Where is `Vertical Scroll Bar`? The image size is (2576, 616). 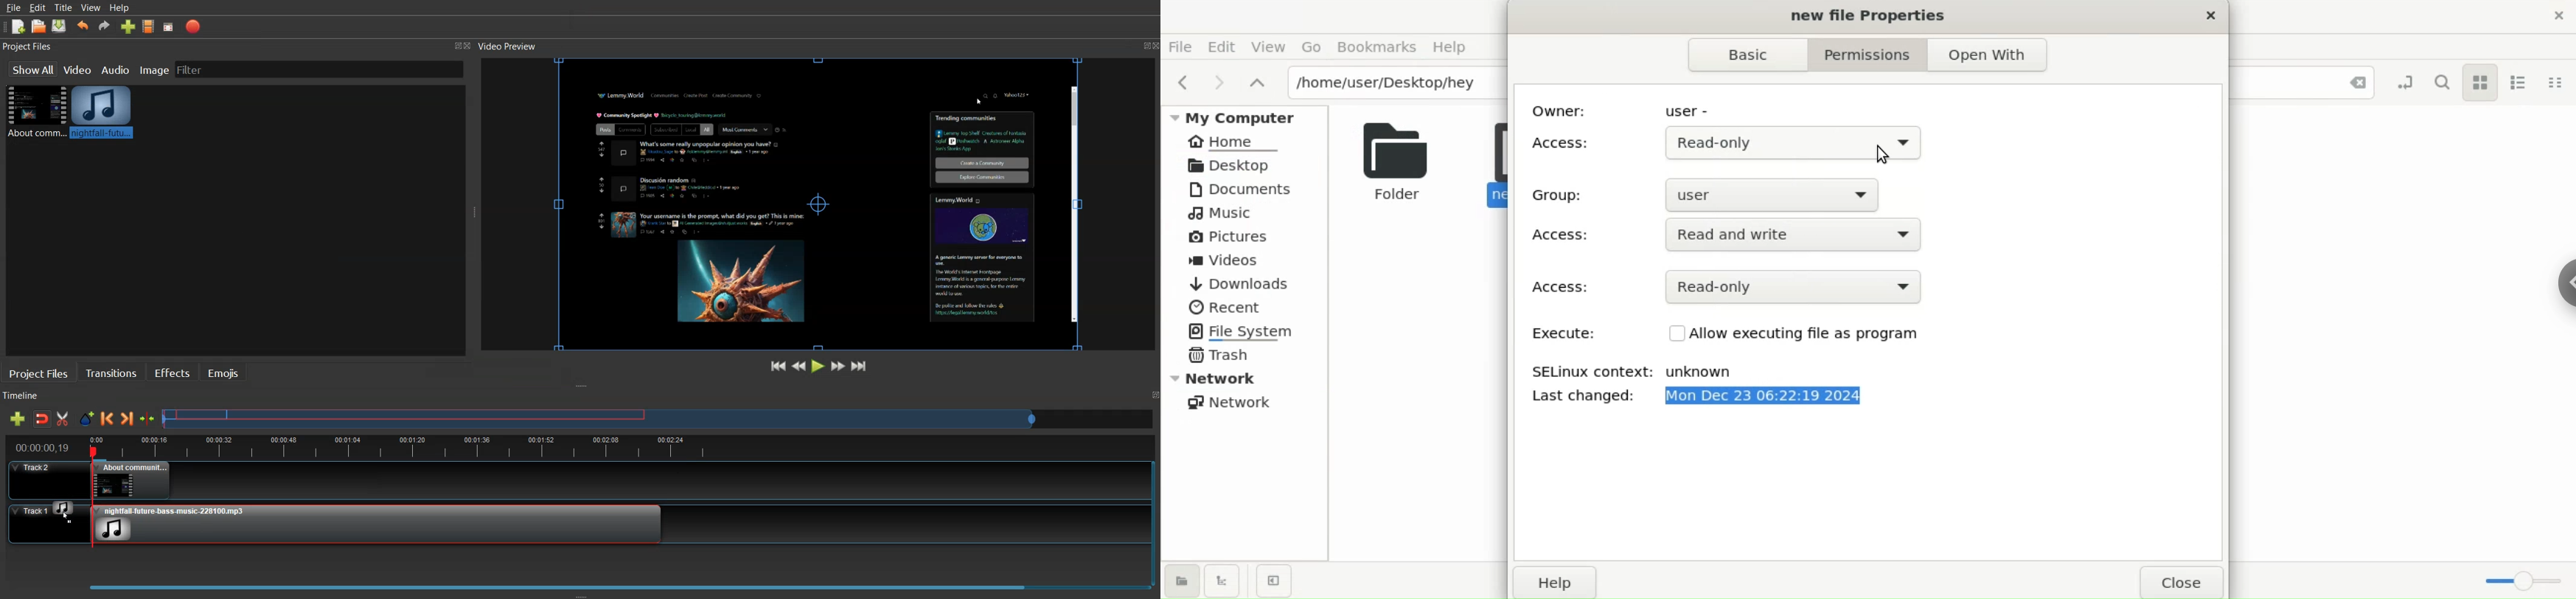 Vertical Scroll Bar is located at coordinates (1154, 518).